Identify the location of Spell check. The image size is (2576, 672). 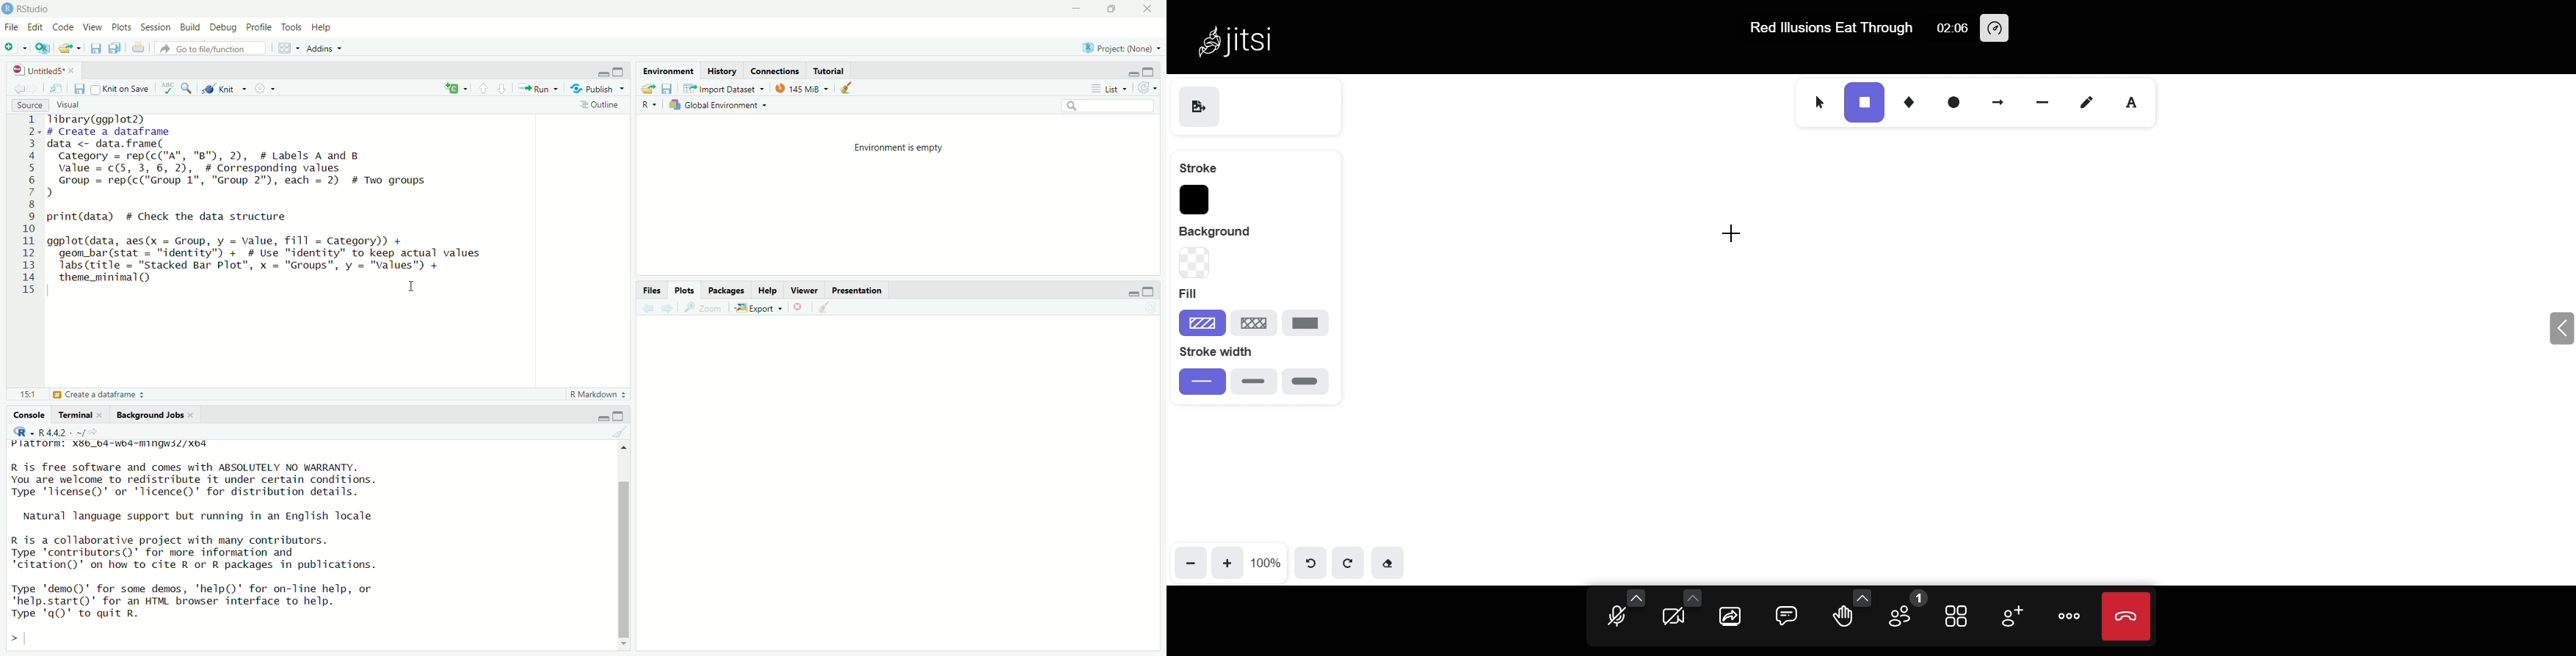
(167, 87).